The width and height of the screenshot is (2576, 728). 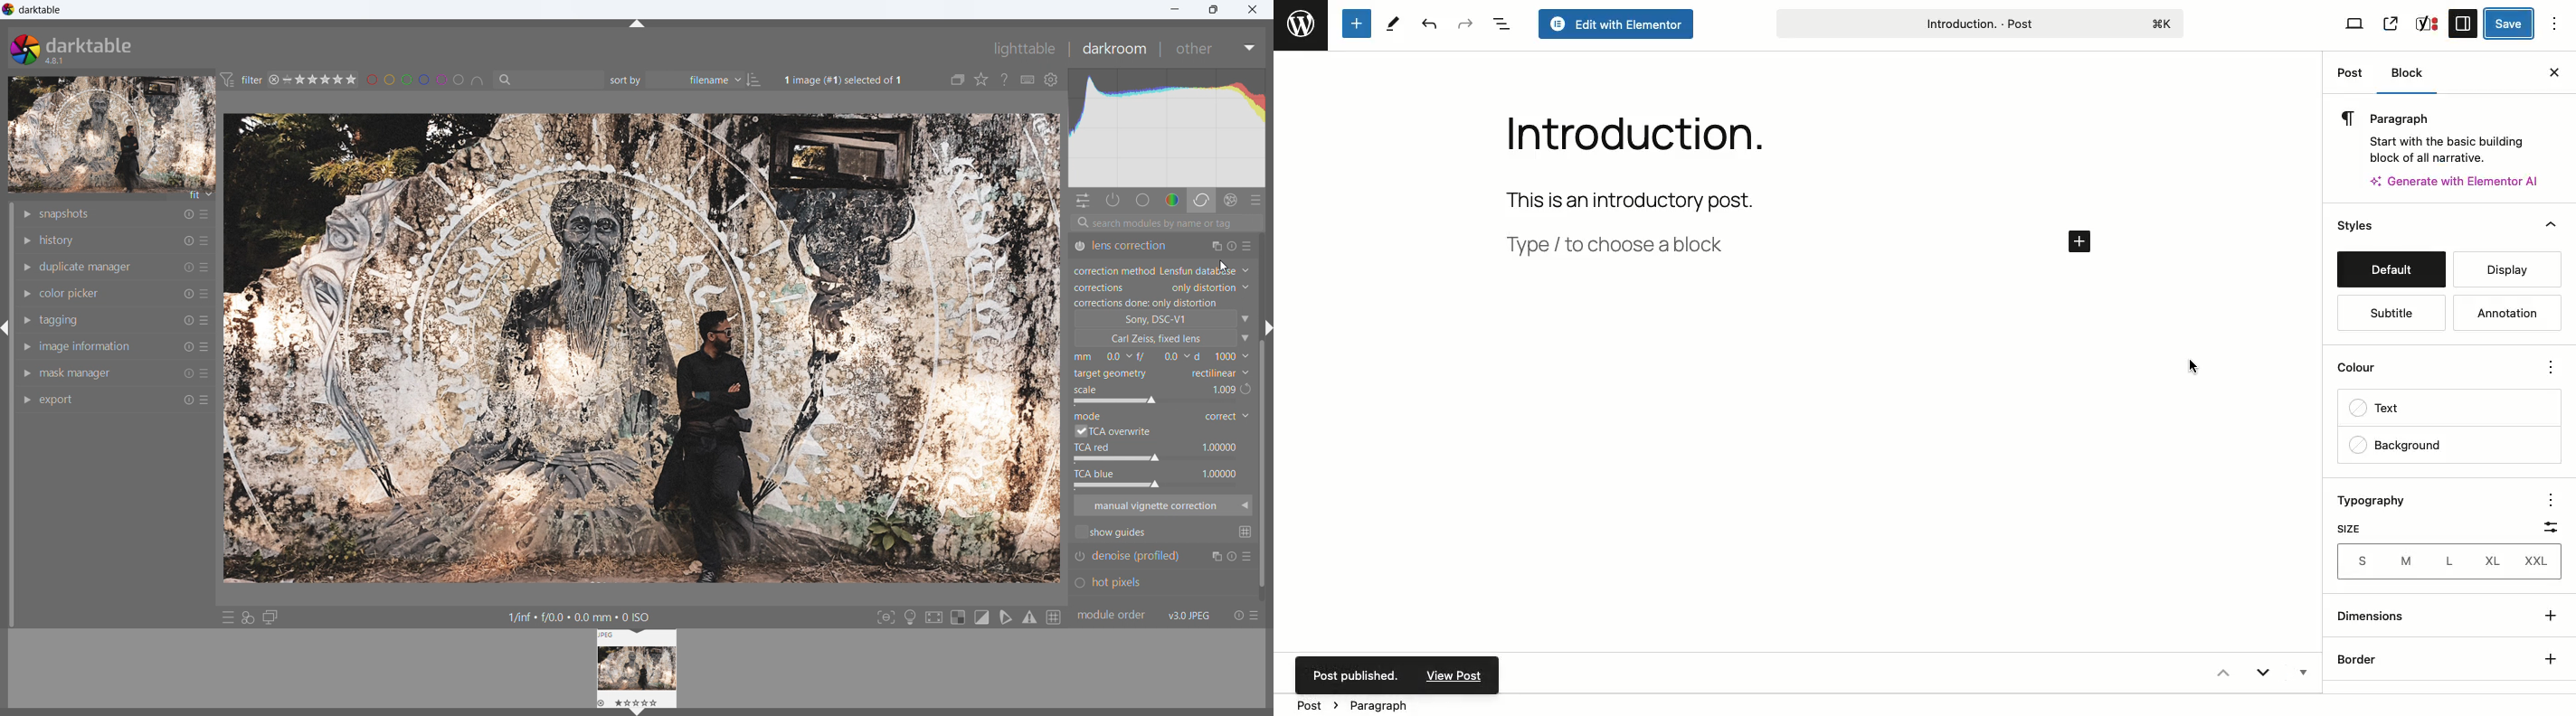 I want to click on status changed, so click(x=1144, y=303).